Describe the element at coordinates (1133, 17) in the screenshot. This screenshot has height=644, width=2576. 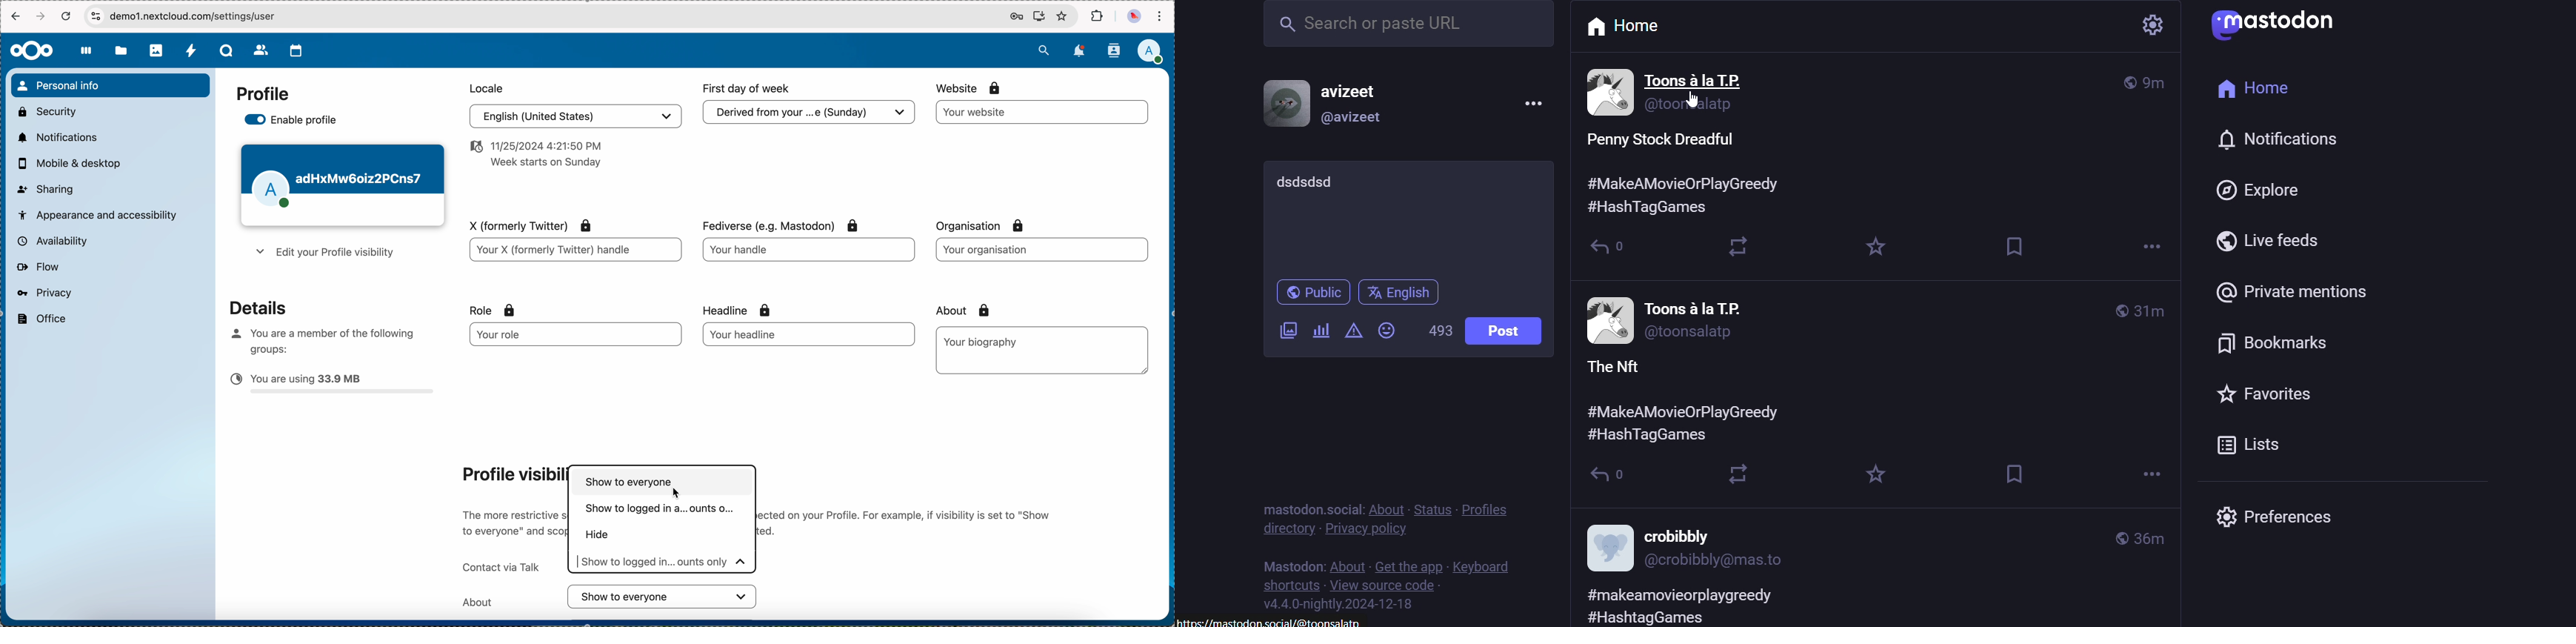
I see `profile picture` at that location.